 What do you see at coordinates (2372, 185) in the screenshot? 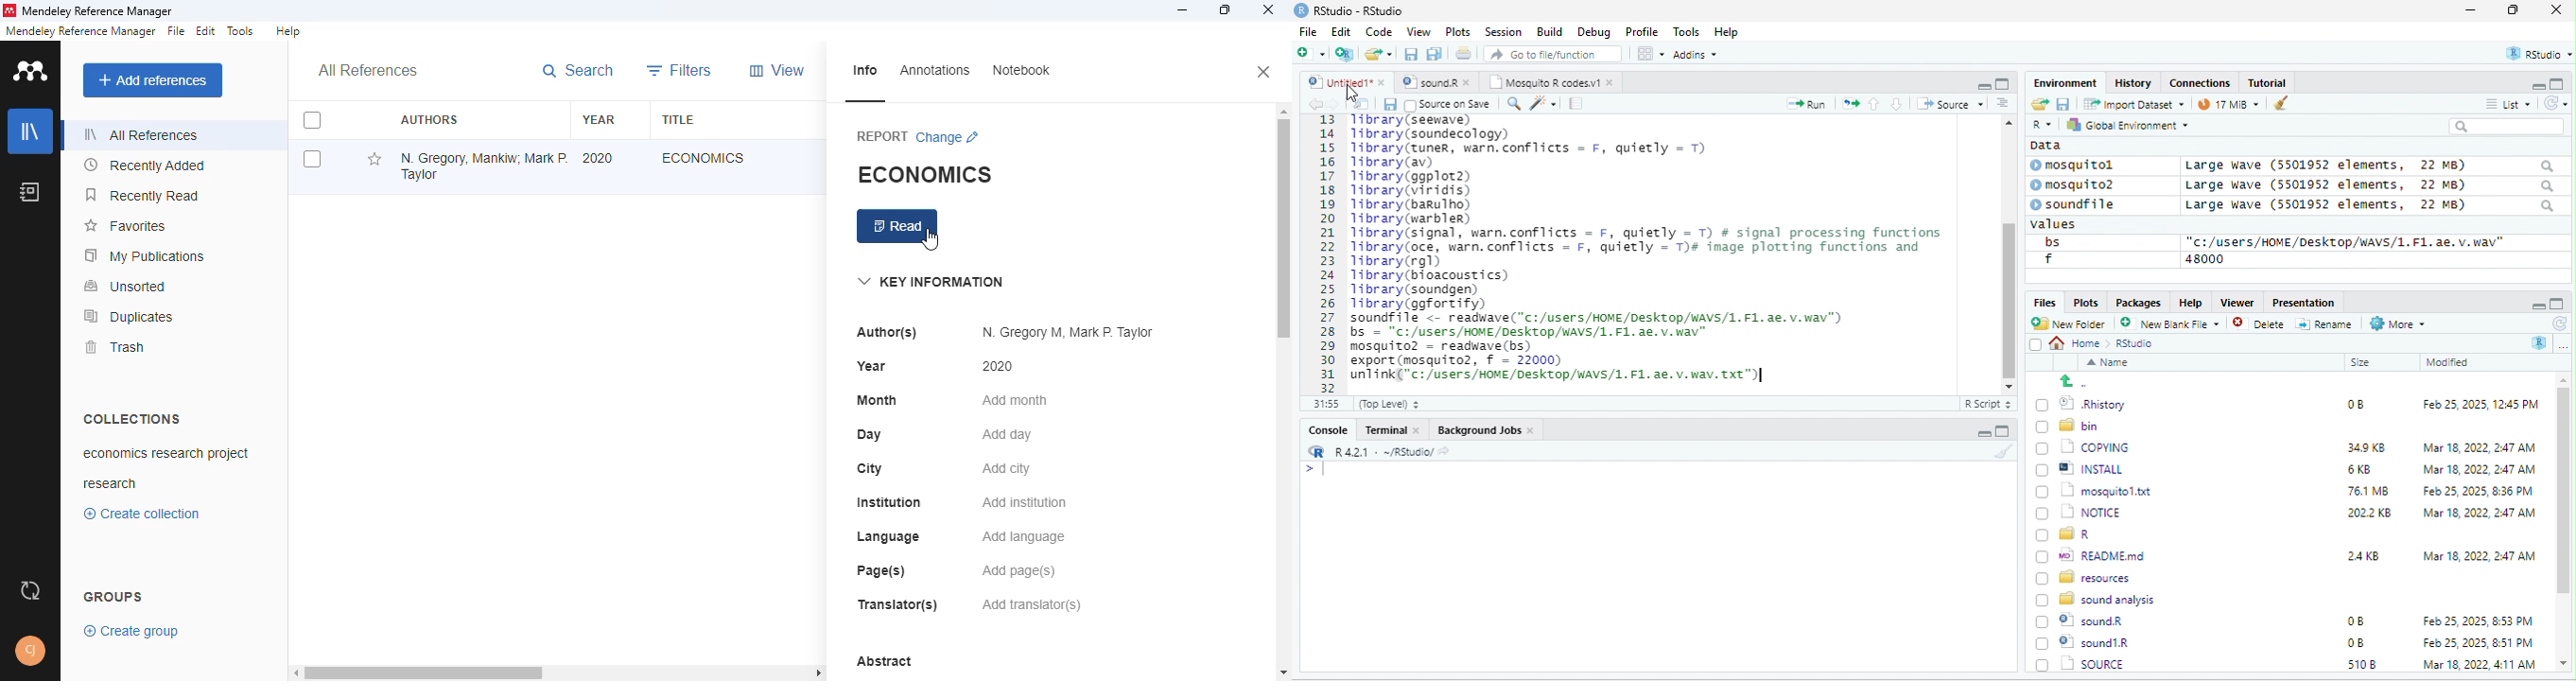
I see `Large wave (550139372 elements, JZ MB)` at bounding box center [2372, 185].